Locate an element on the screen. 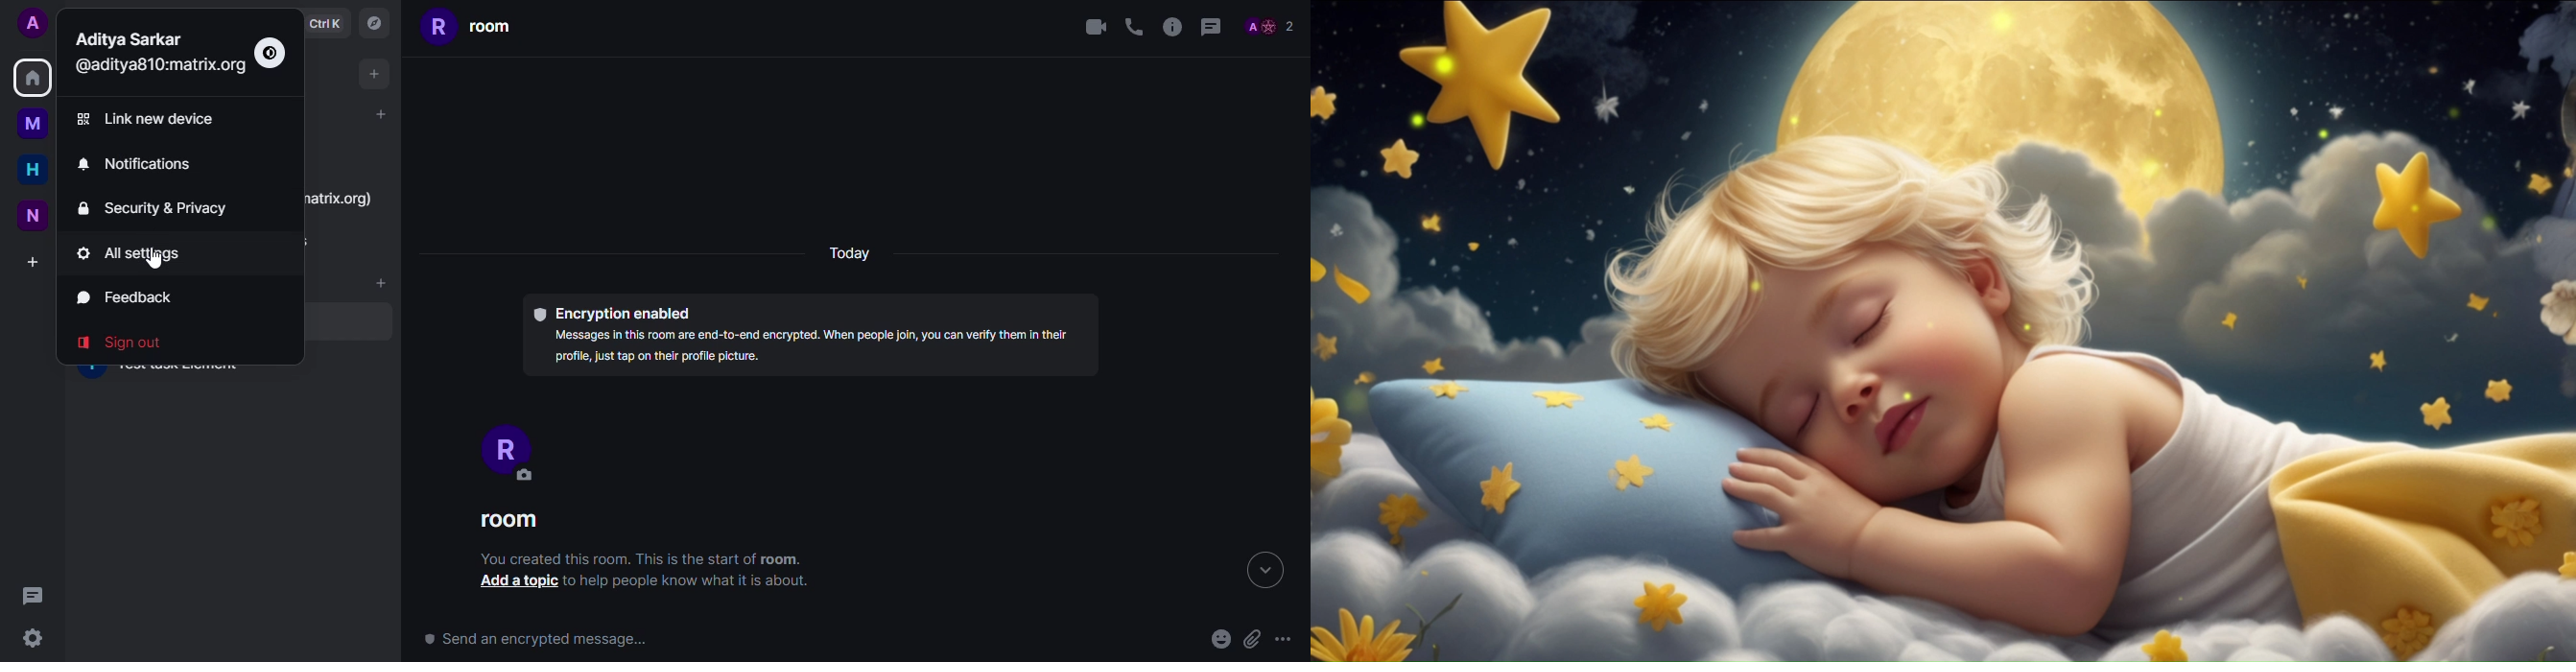 Image resolution: width=2576 pixels, height=672 pixels. info is located at coordinates (690, 580).